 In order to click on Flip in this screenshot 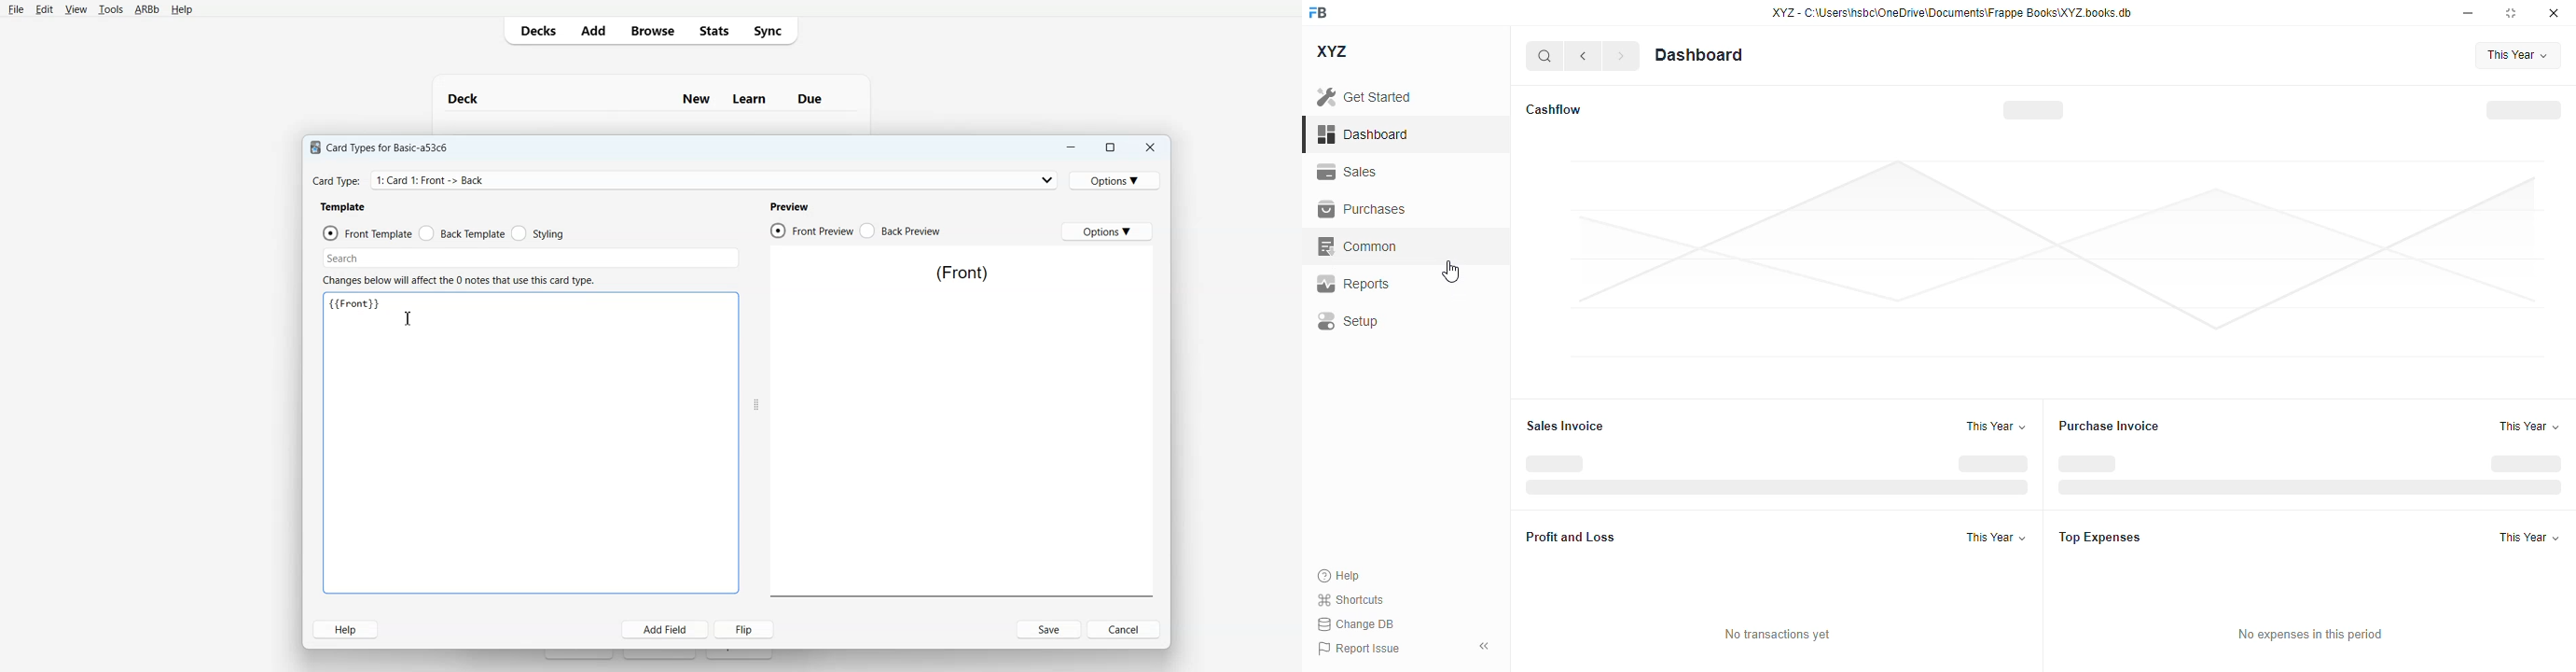, I will do `click(747, 629)`.